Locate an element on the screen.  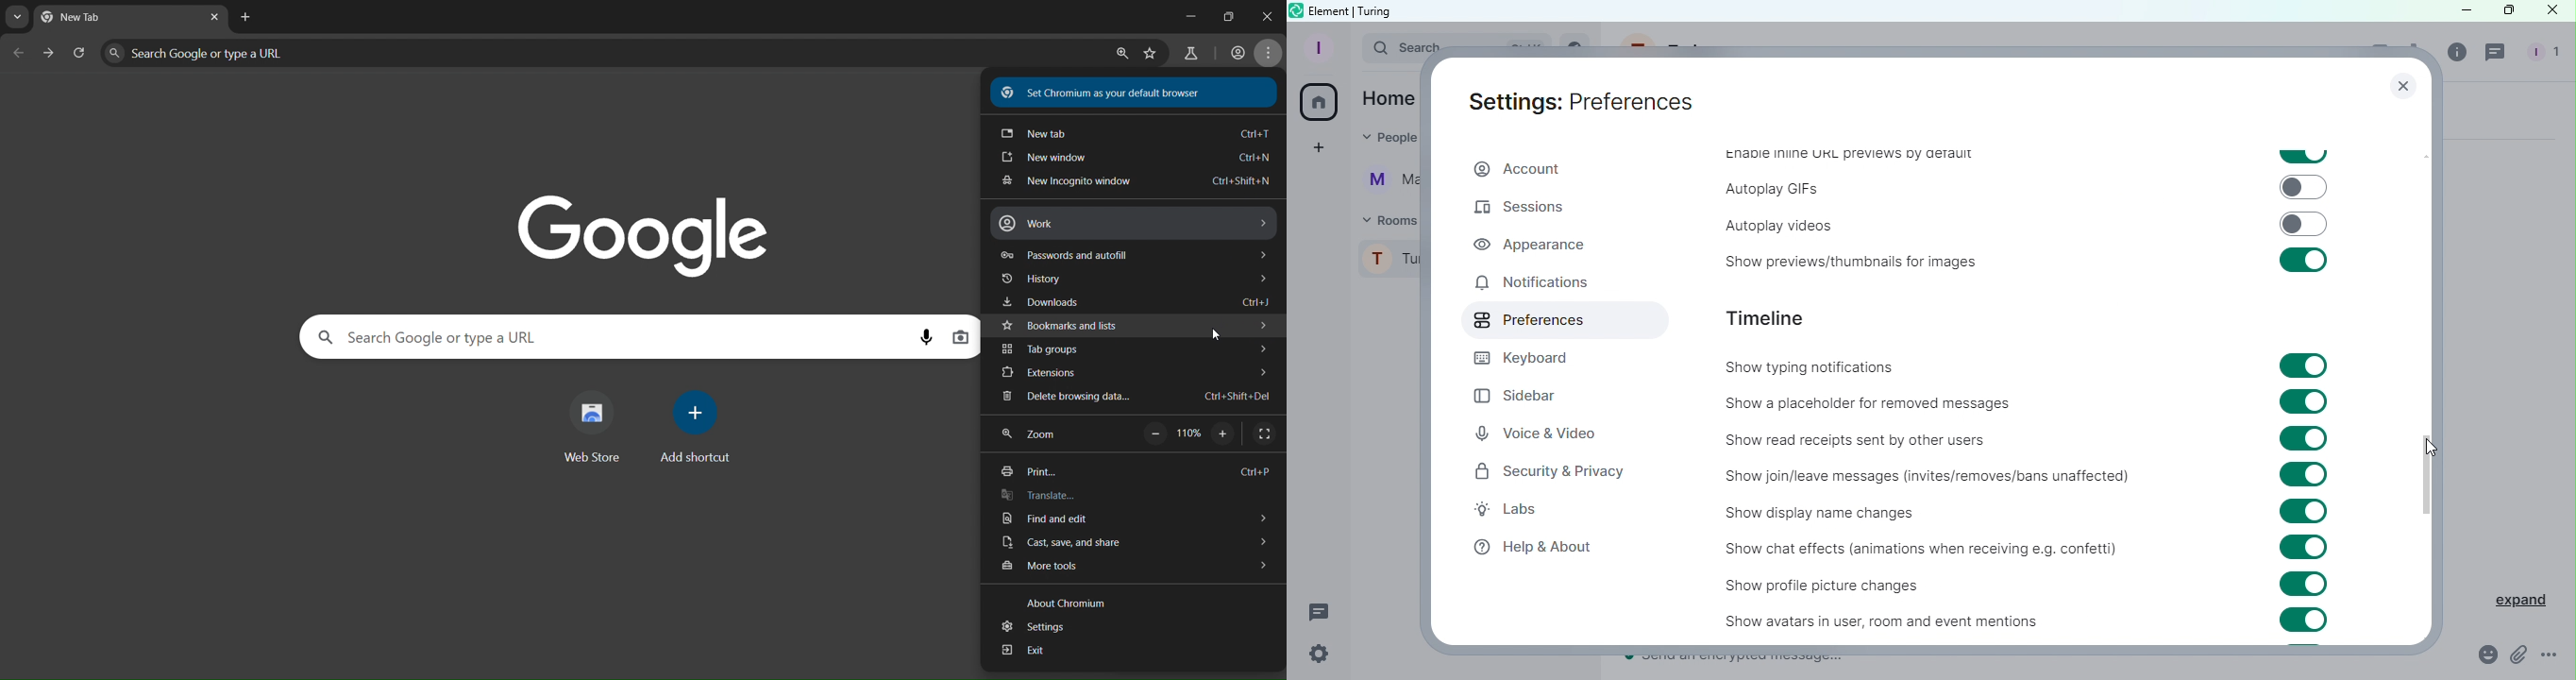
Security and privacy is located at coordinates (1550, 475).